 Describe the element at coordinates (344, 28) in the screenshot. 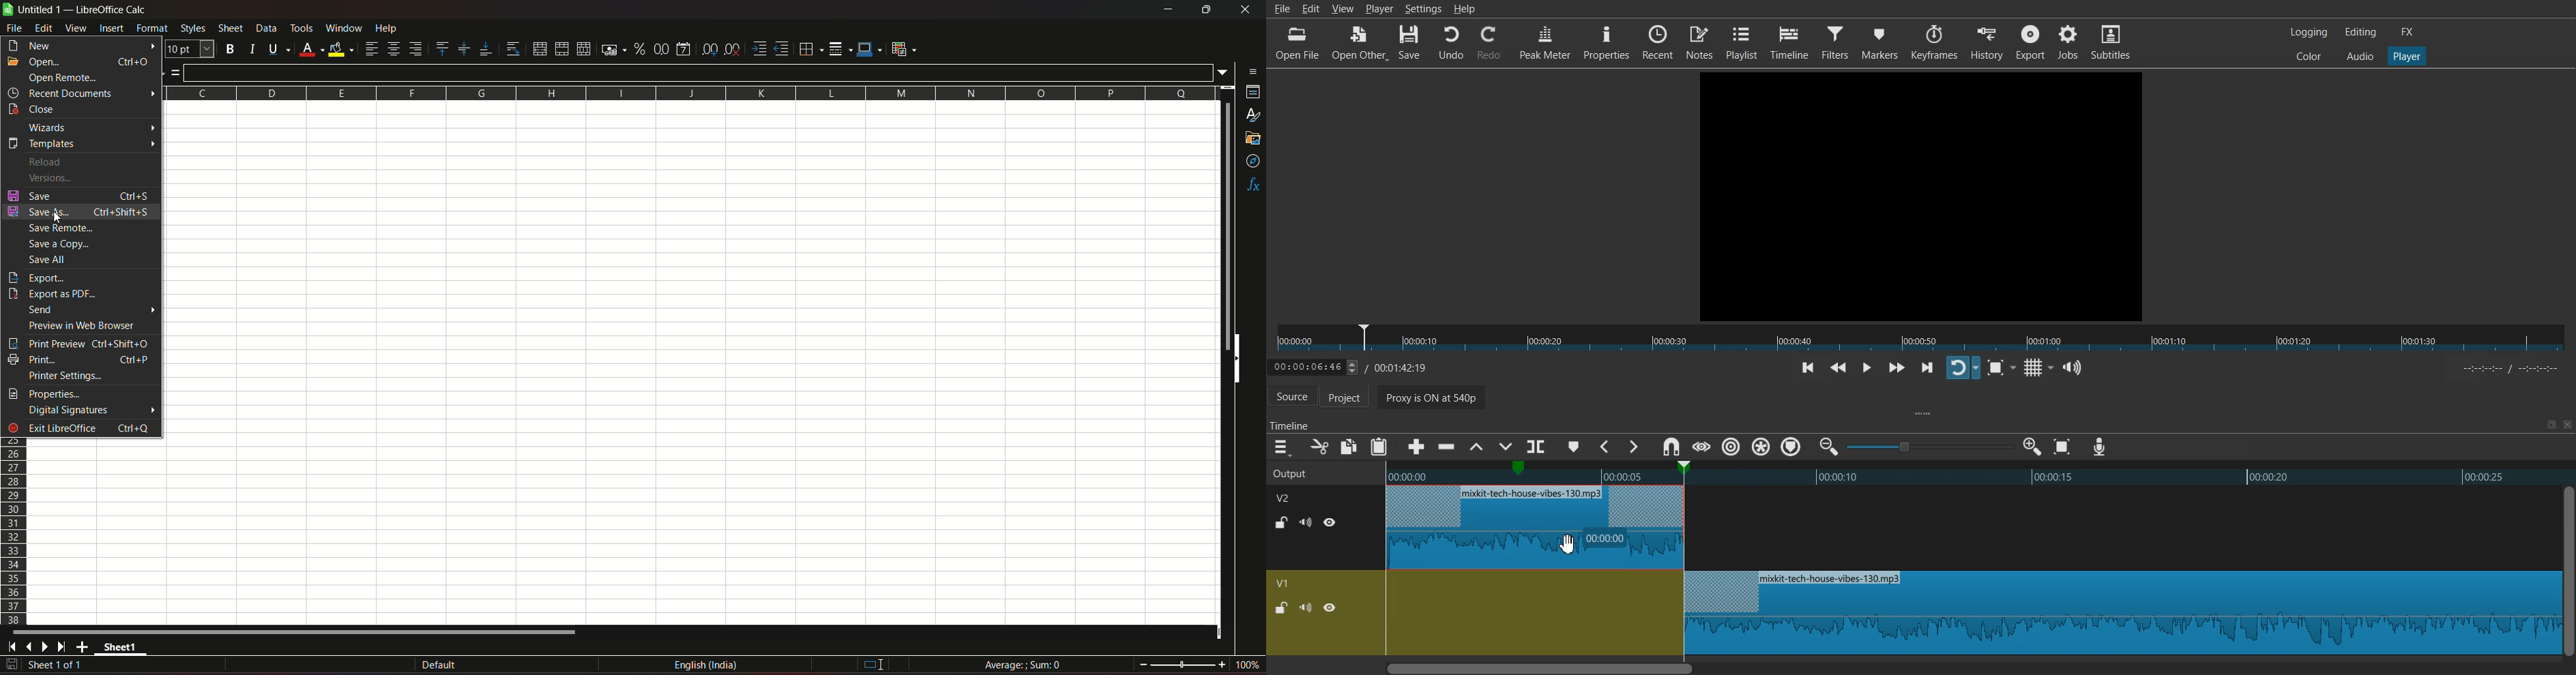

I see `window` at that location.